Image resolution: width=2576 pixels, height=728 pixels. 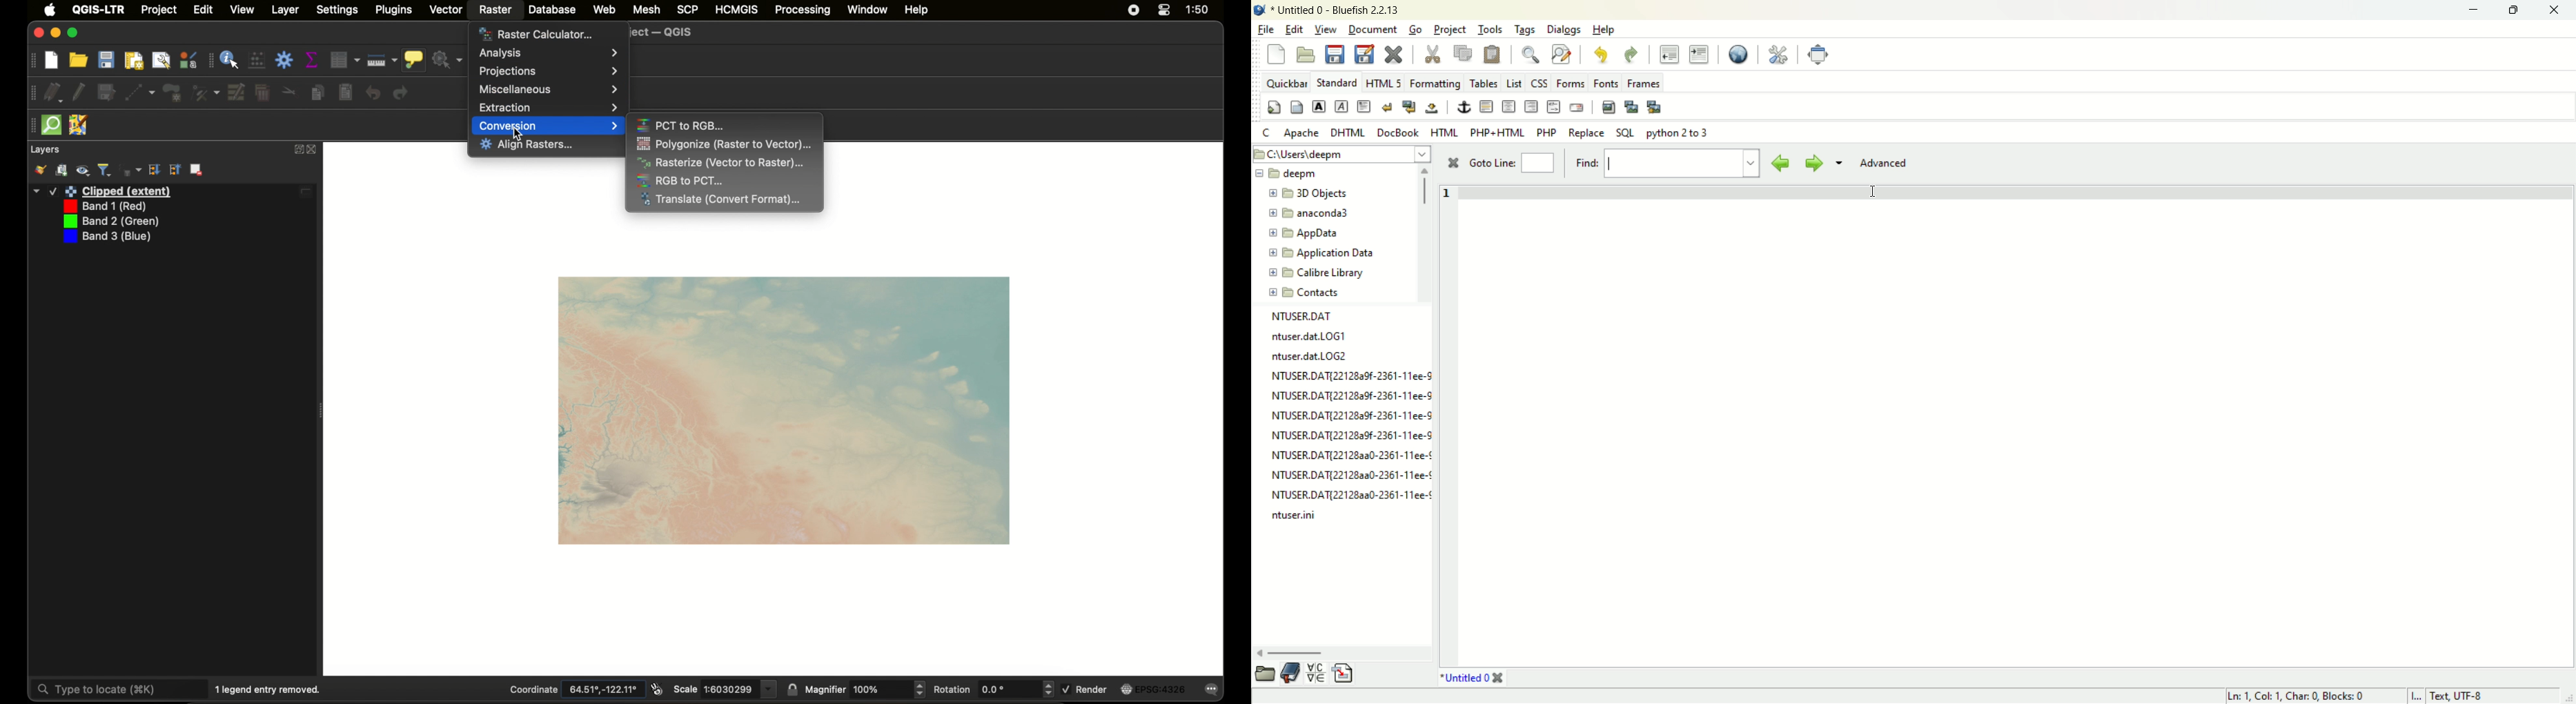 I want to click on I, so click(x=2419, y=696).